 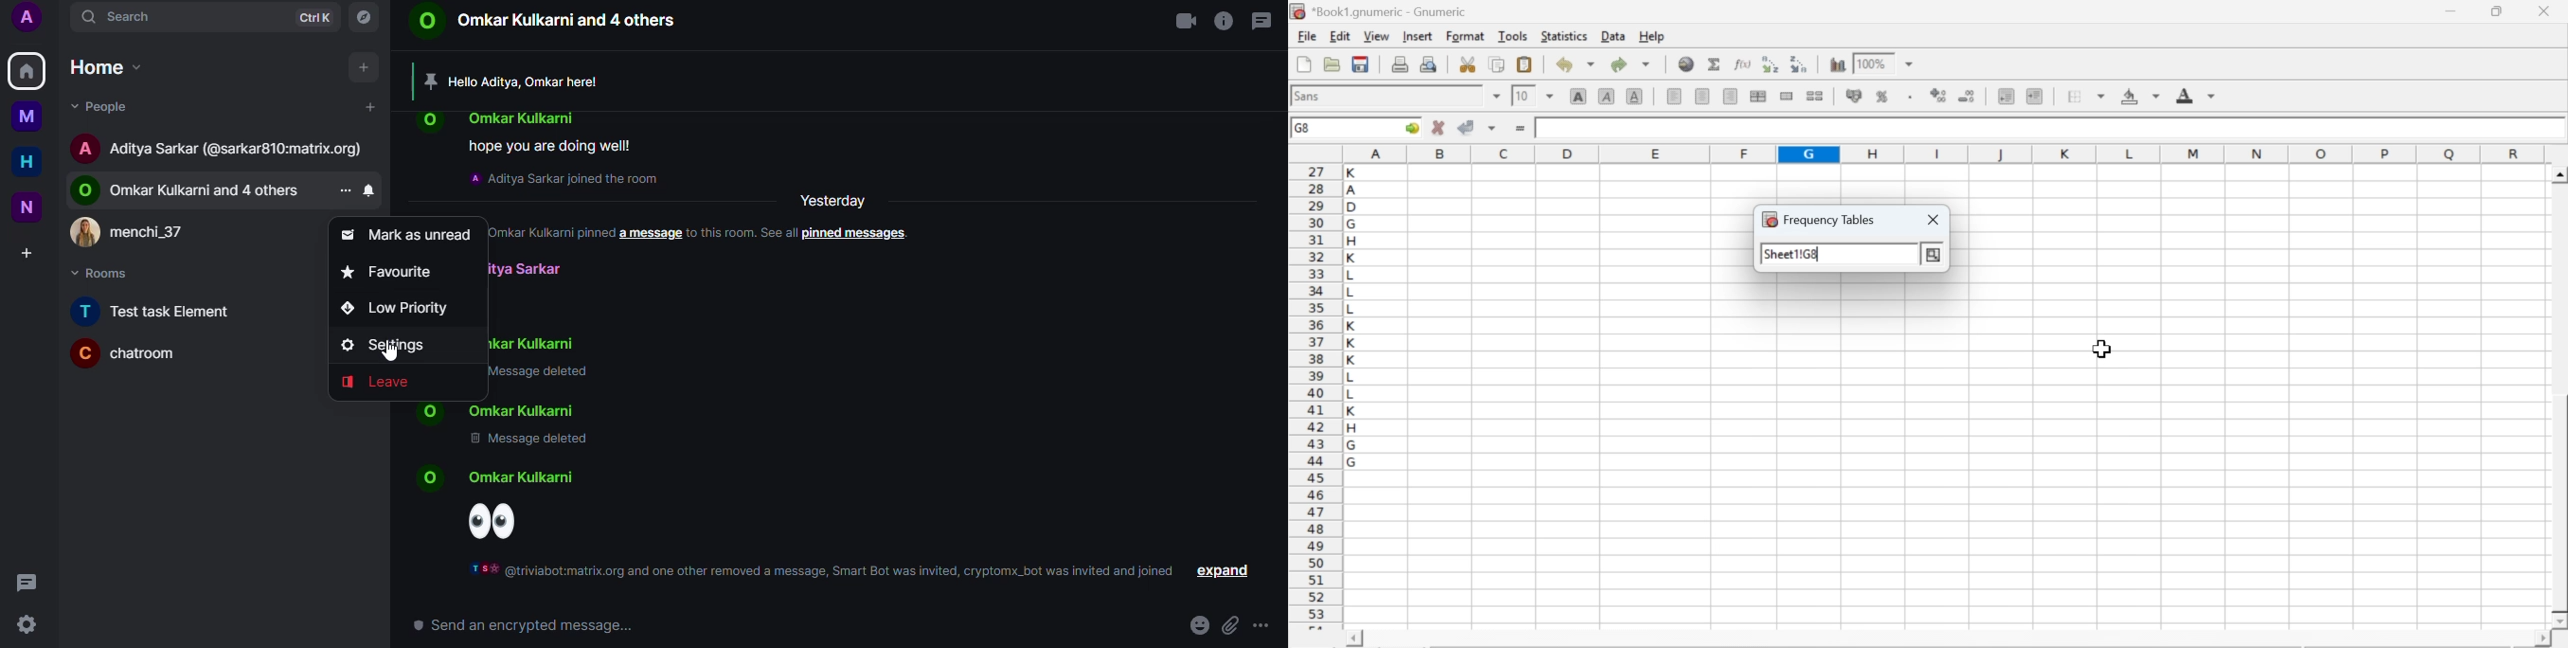 I want to click on emoji, so click(x=1197, y=626).